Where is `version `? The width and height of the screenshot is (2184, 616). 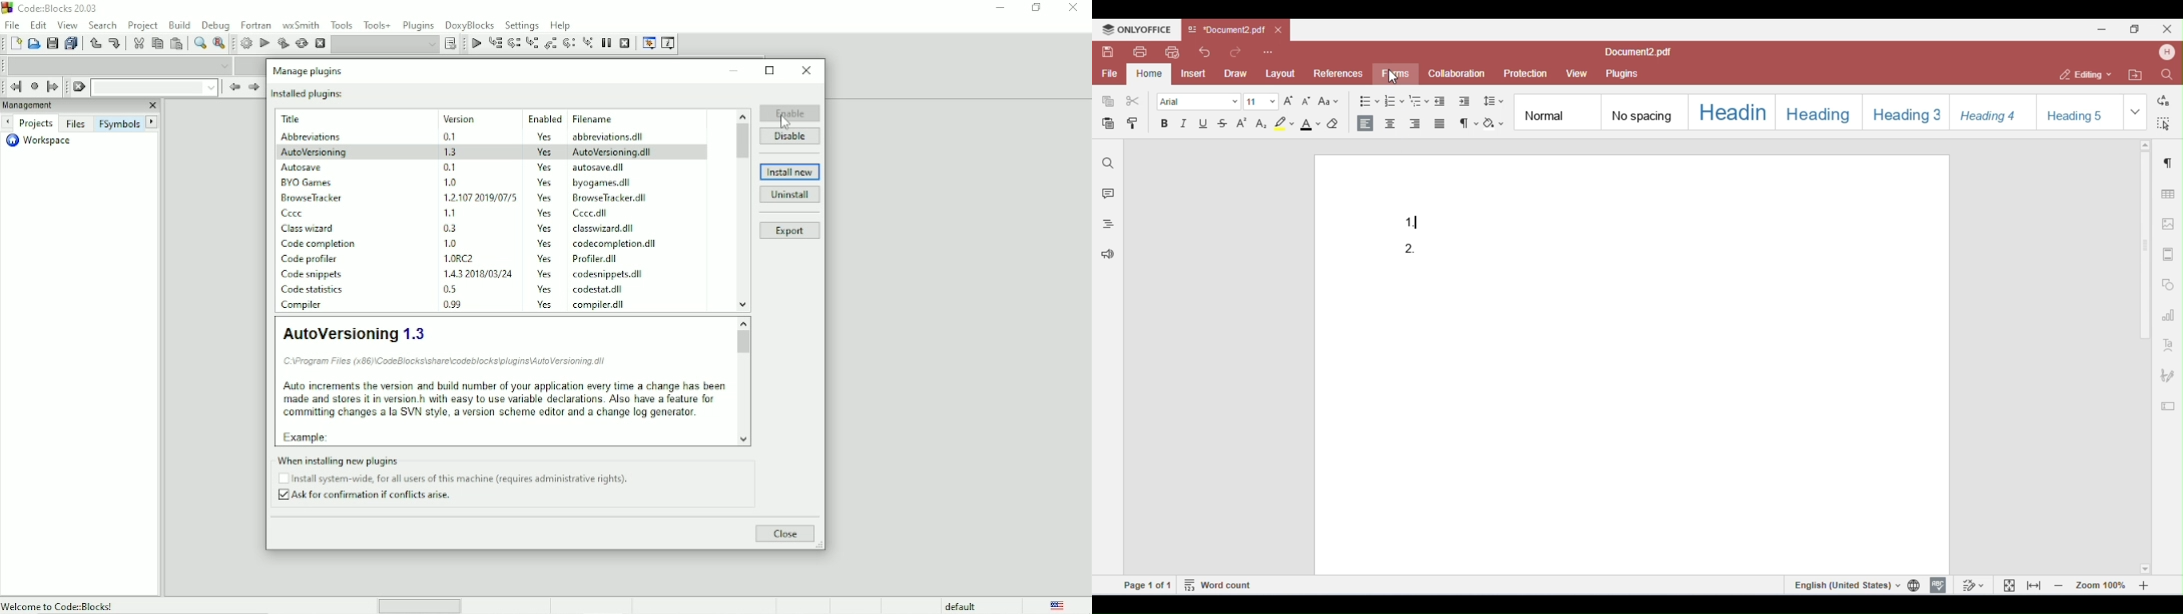
version  is located at coordinates (452, 167).